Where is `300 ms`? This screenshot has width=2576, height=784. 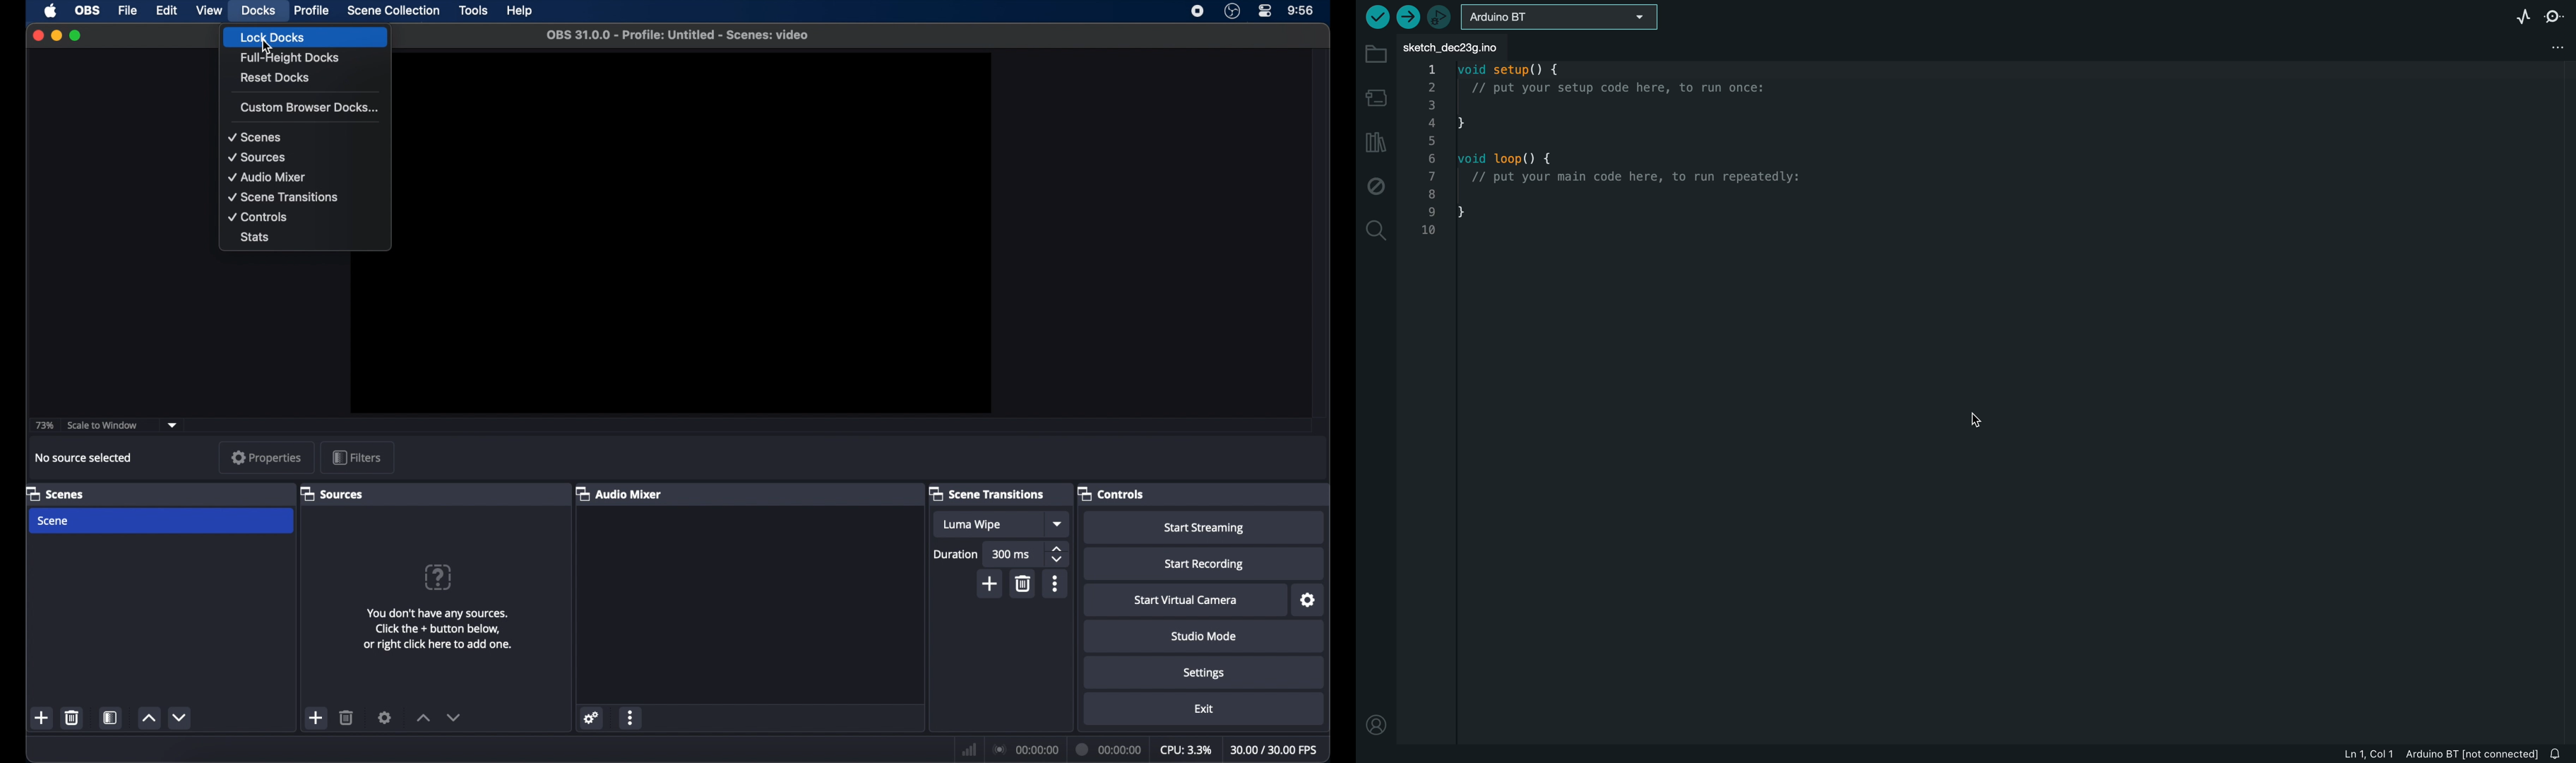
300 ms is located at coordinates (1013, 555).